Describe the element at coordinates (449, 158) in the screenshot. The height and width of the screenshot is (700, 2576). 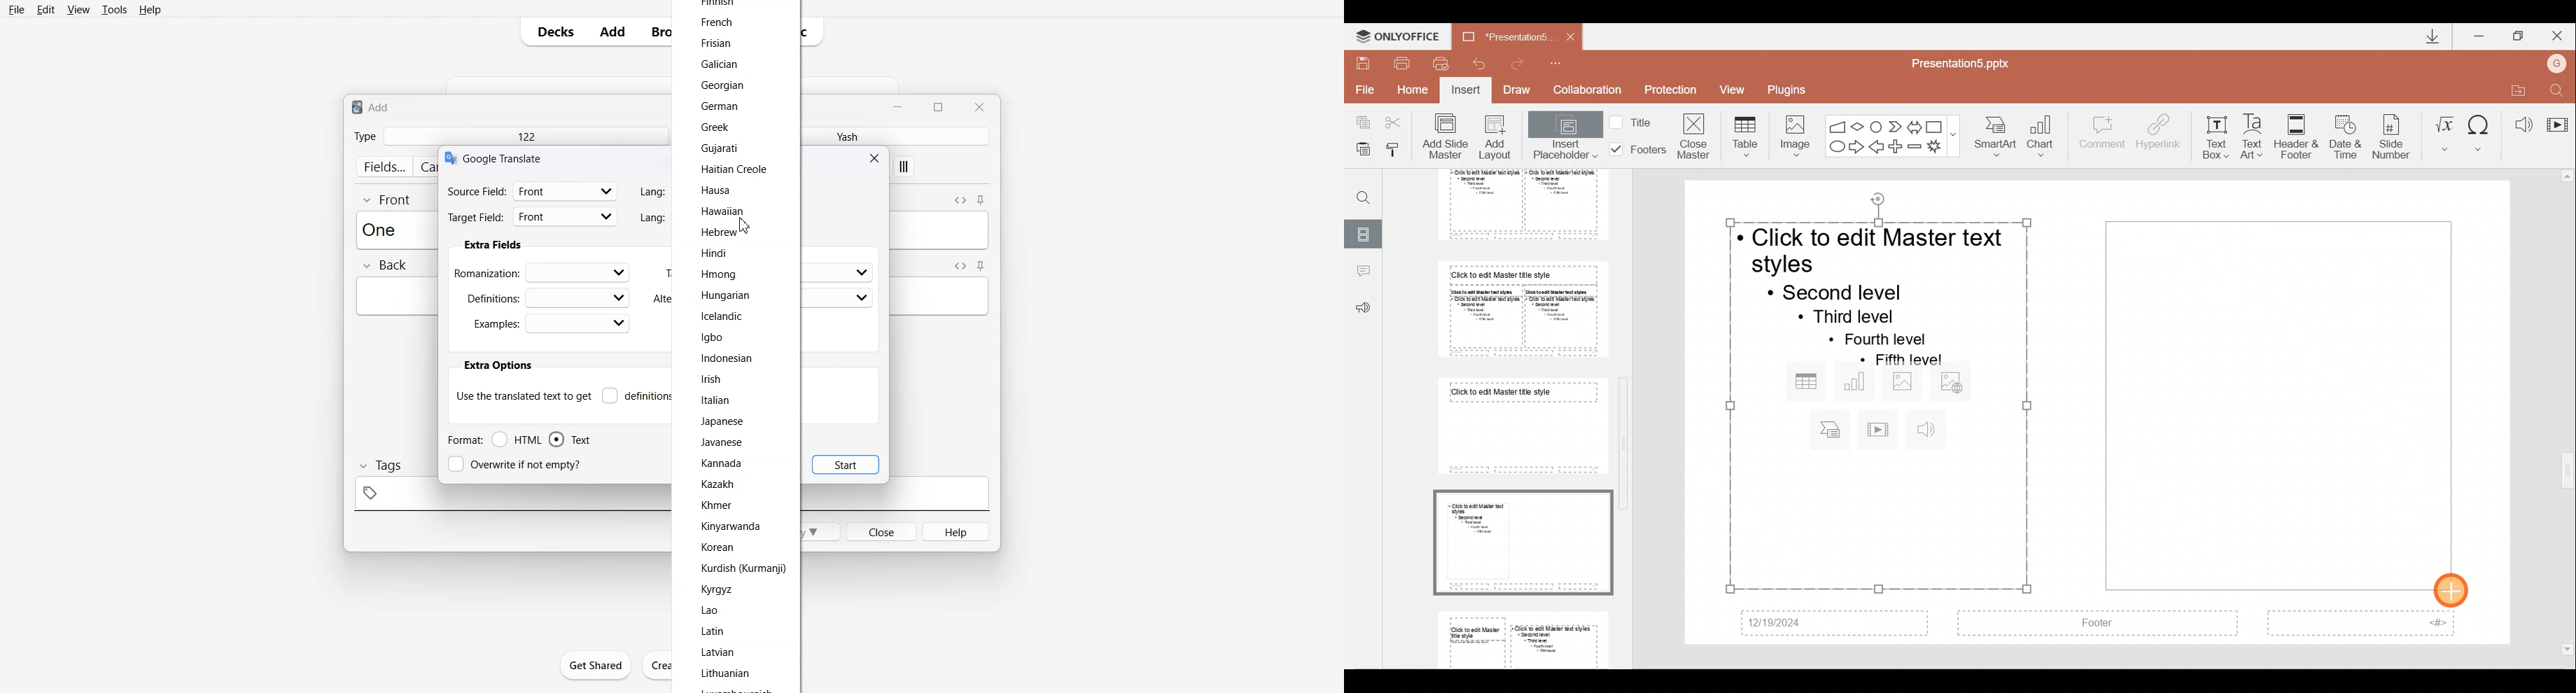
I see `logo` at that location.